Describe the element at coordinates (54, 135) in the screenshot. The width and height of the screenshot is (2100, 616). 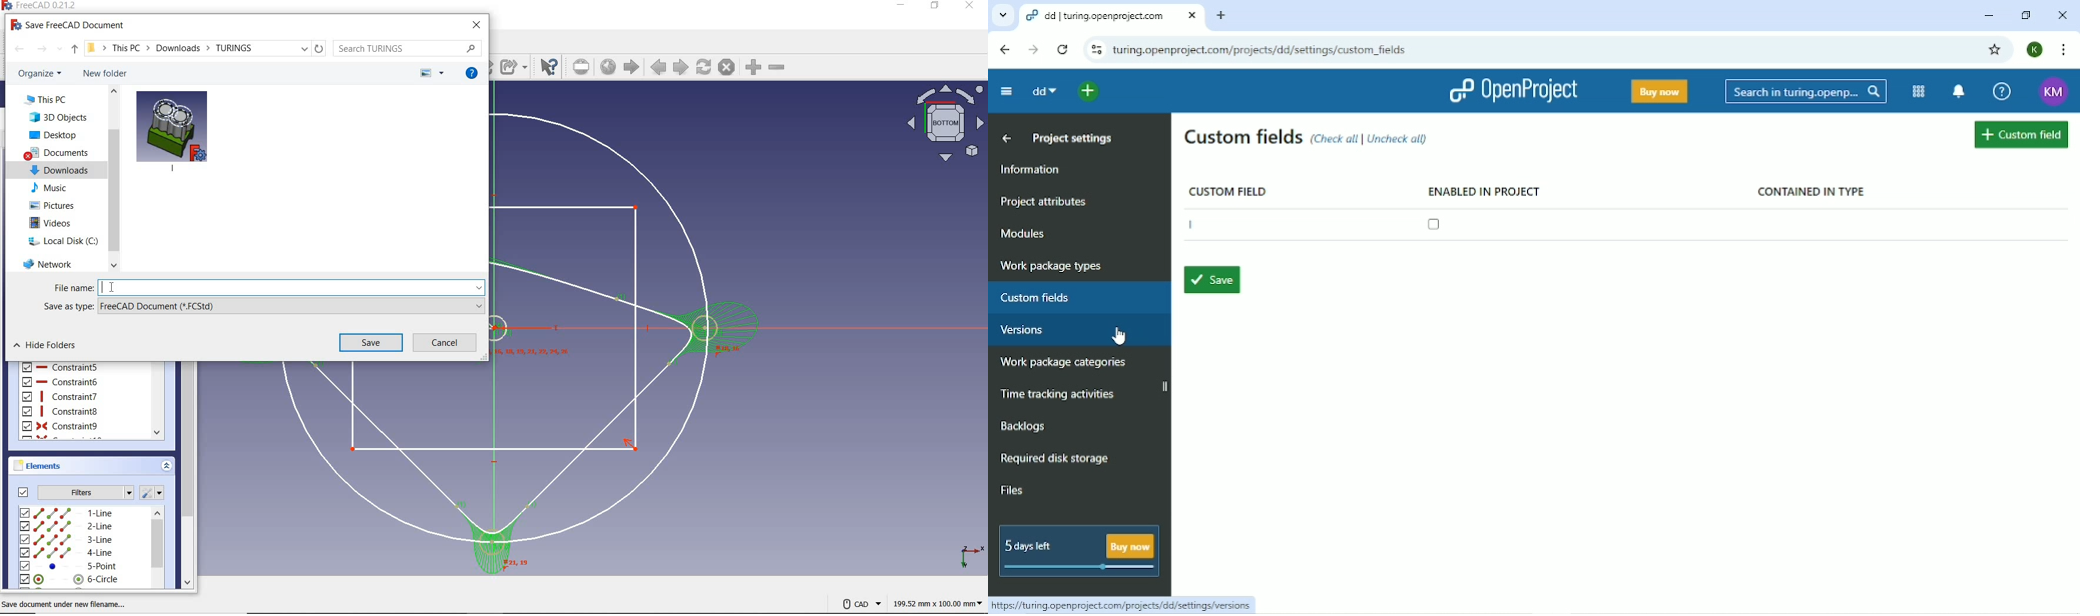
I see `desktop` at that location.